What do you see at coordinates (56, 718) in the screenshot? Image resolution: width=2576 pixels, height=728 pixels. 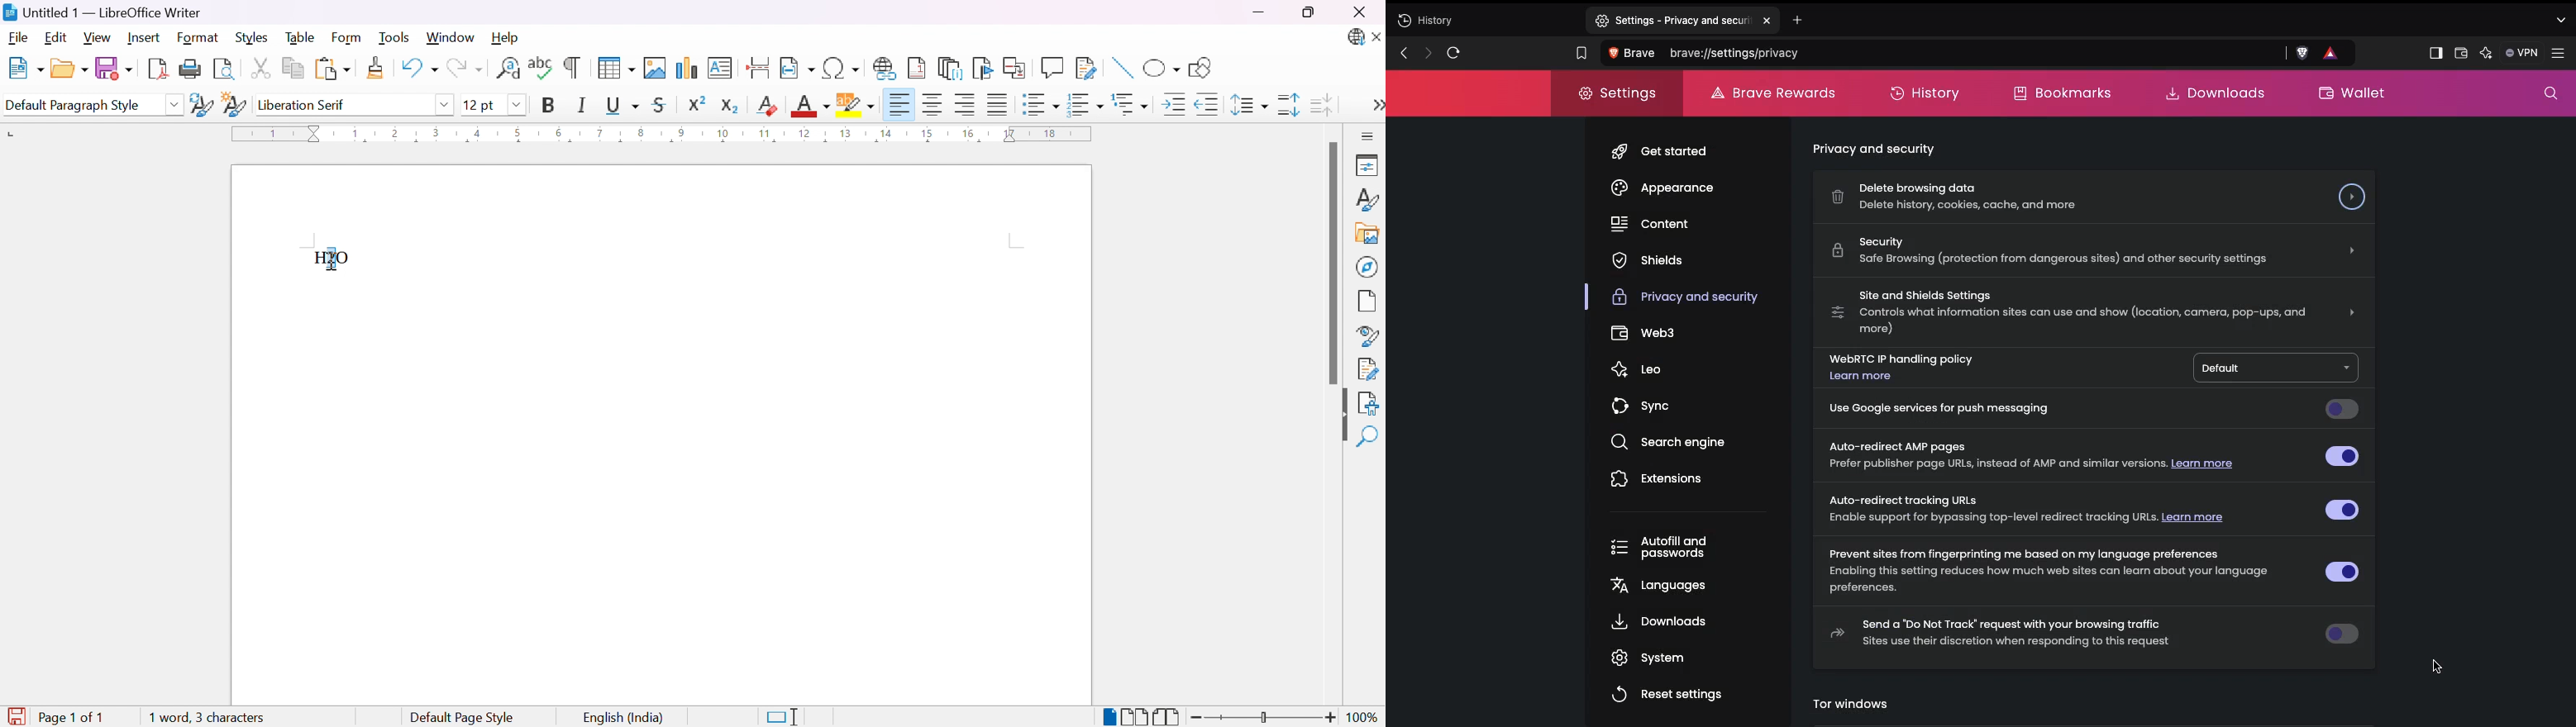 I see `Page 1 of 1` at bounding box center [56, 718].